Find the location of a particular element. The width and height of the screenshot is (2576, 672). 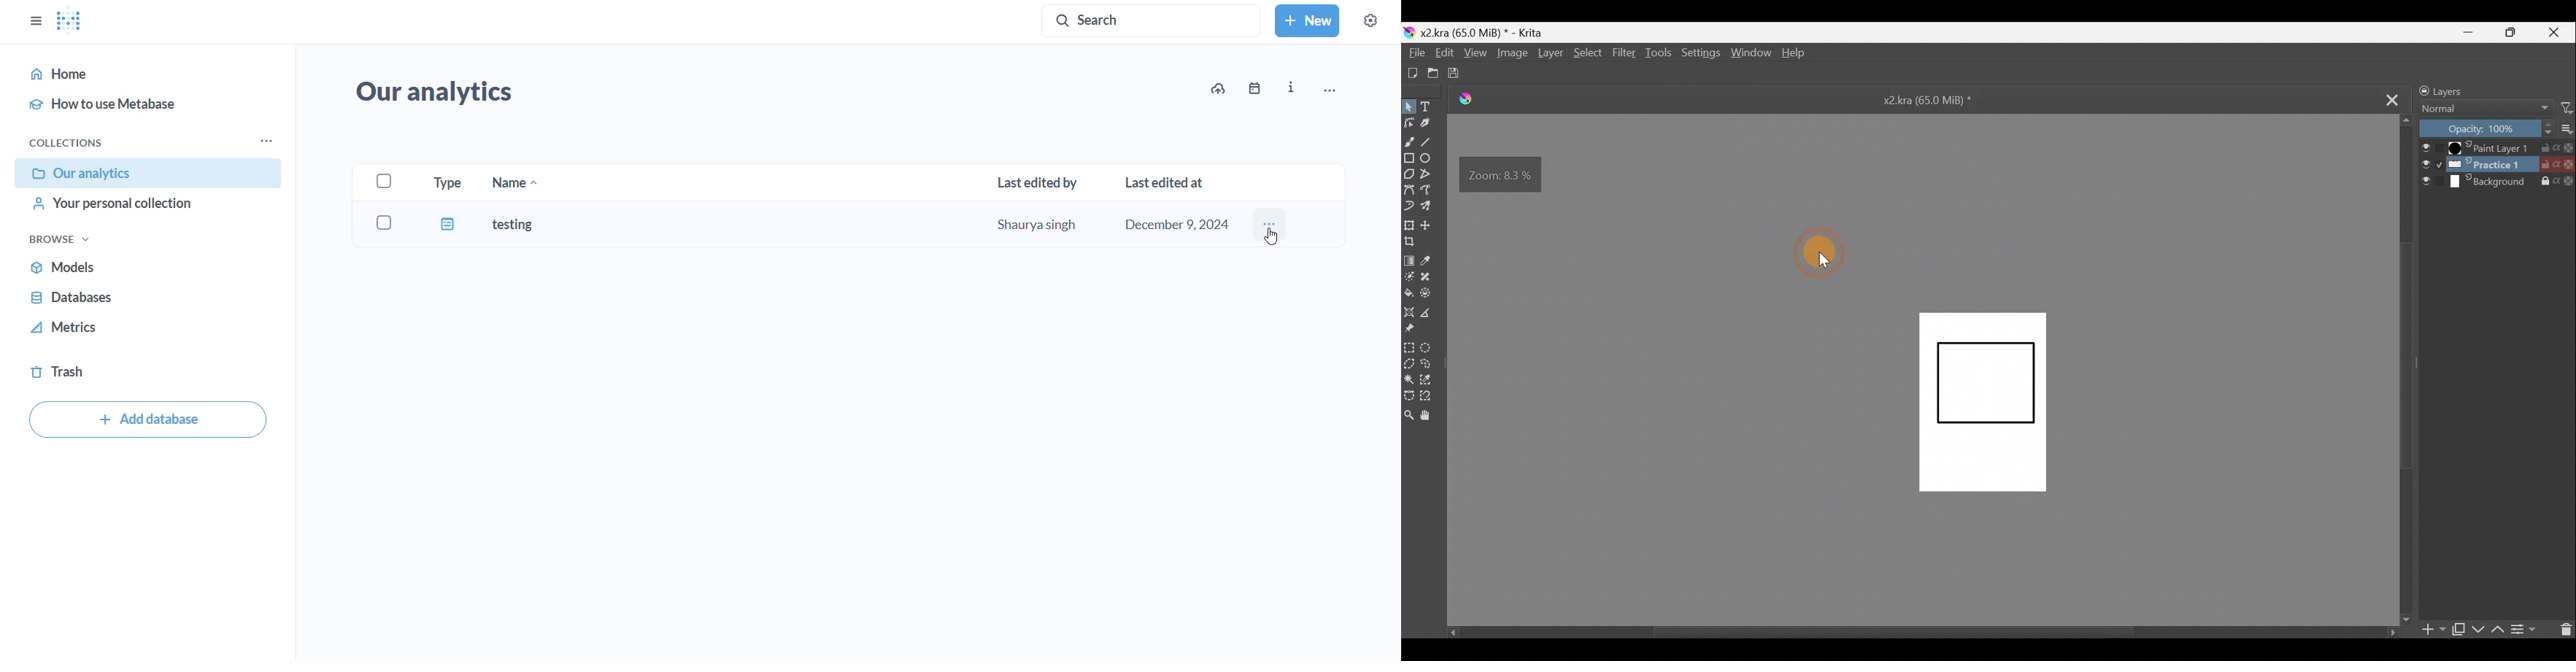

View/change layer properties is located at coordinates (2524, 627).